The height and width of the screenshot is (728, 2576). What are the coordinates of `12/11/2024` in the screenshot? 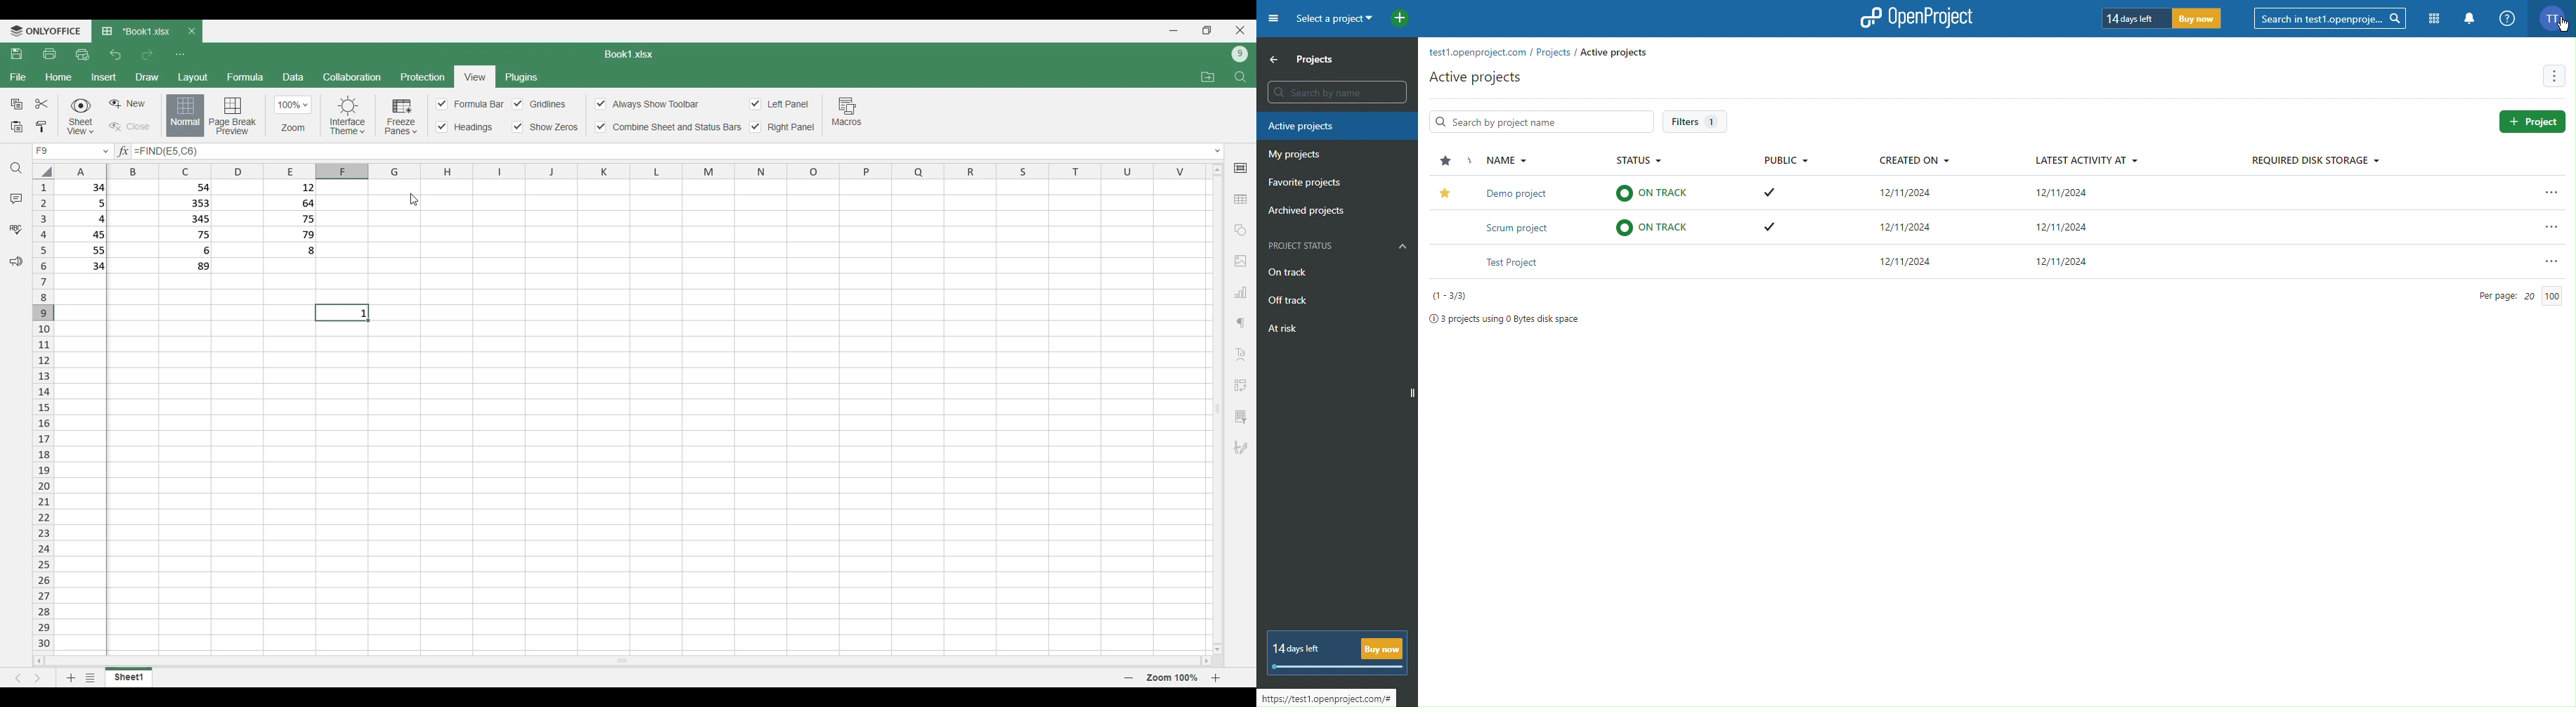 It's located at (1908, 193).